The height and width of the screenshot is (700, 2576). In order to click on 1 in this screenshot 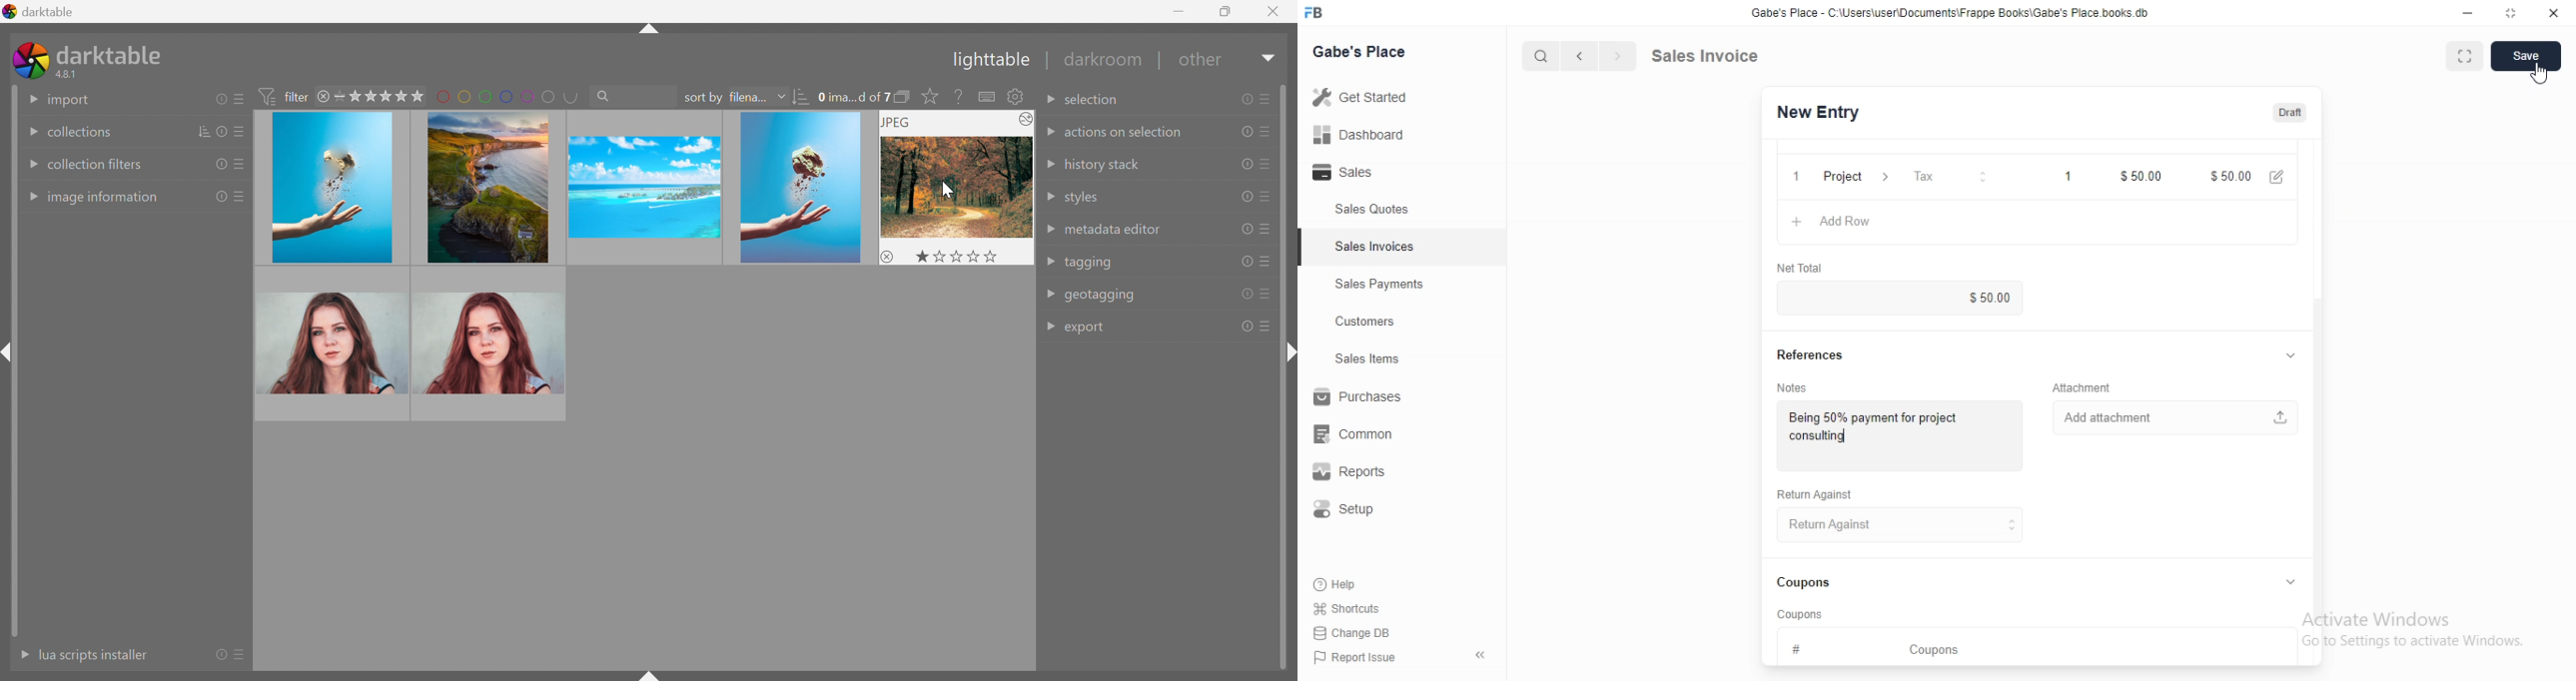, I will do `click(1792, 174)`.